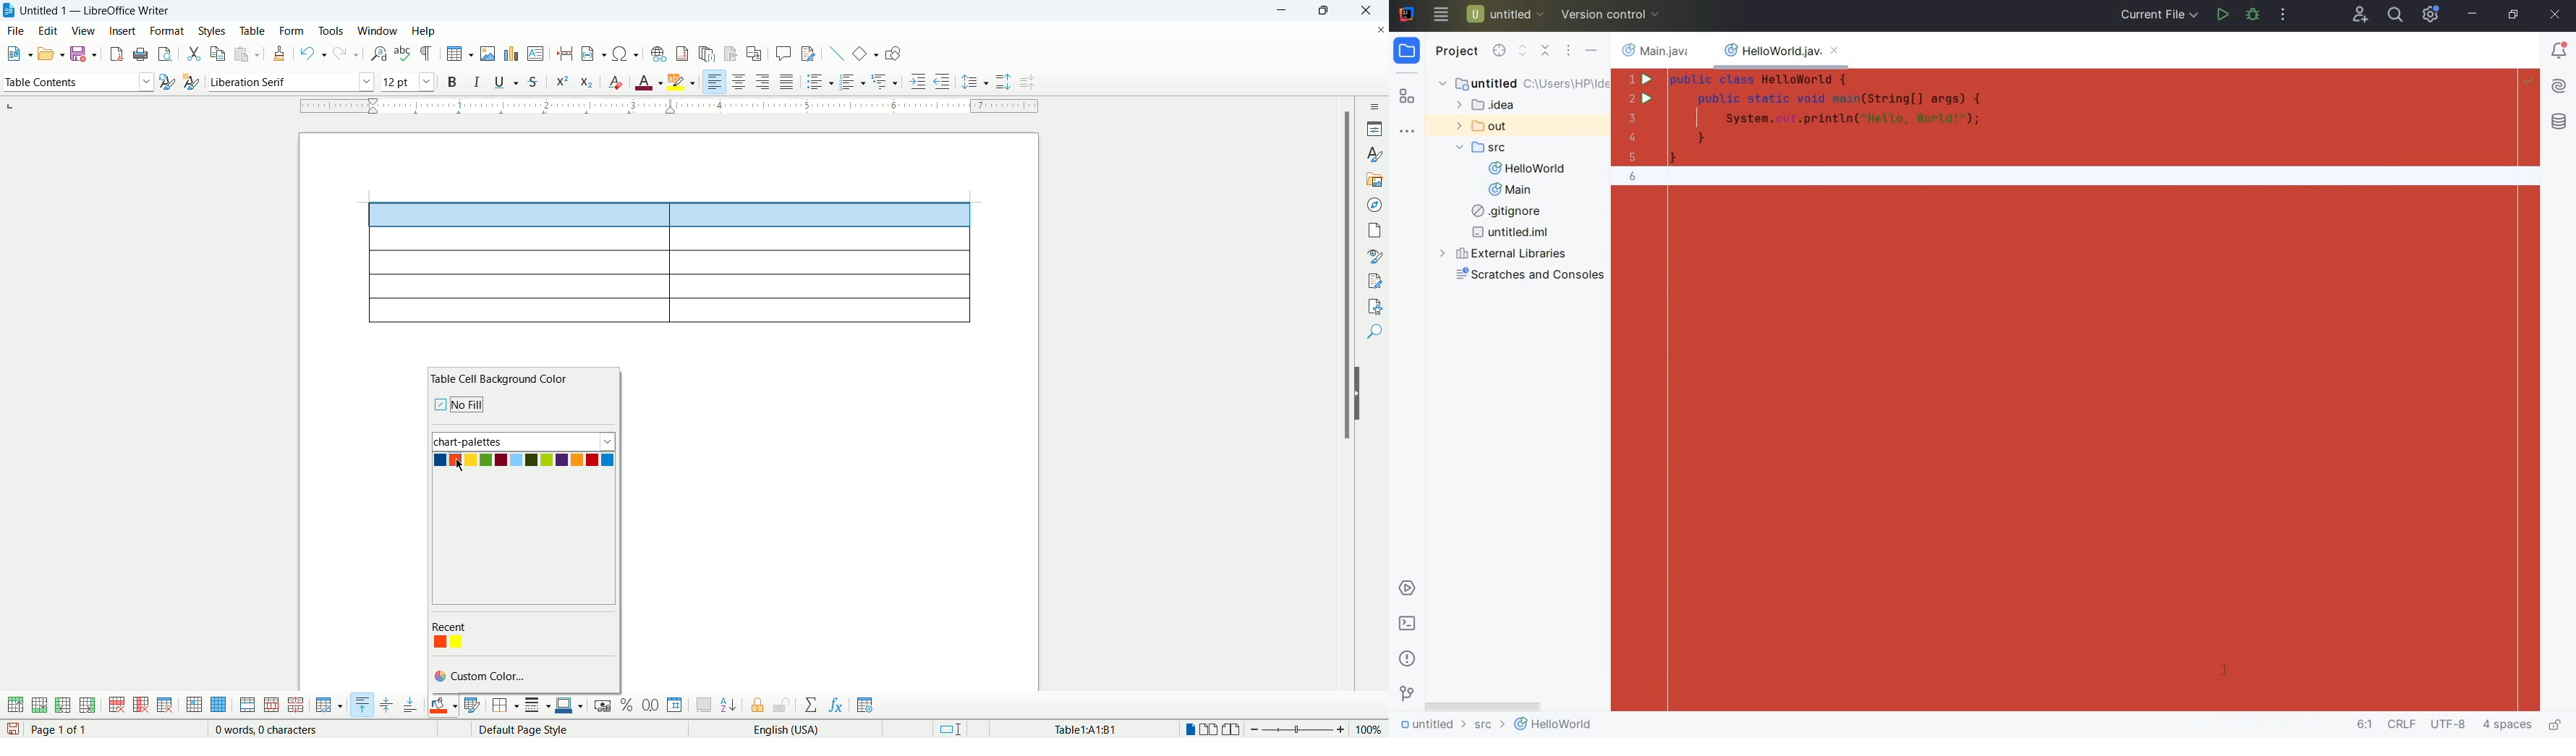  What do you see at coordinates (294, 705) in the screenshot?
I see `split table` at bounding box center [294, 705].